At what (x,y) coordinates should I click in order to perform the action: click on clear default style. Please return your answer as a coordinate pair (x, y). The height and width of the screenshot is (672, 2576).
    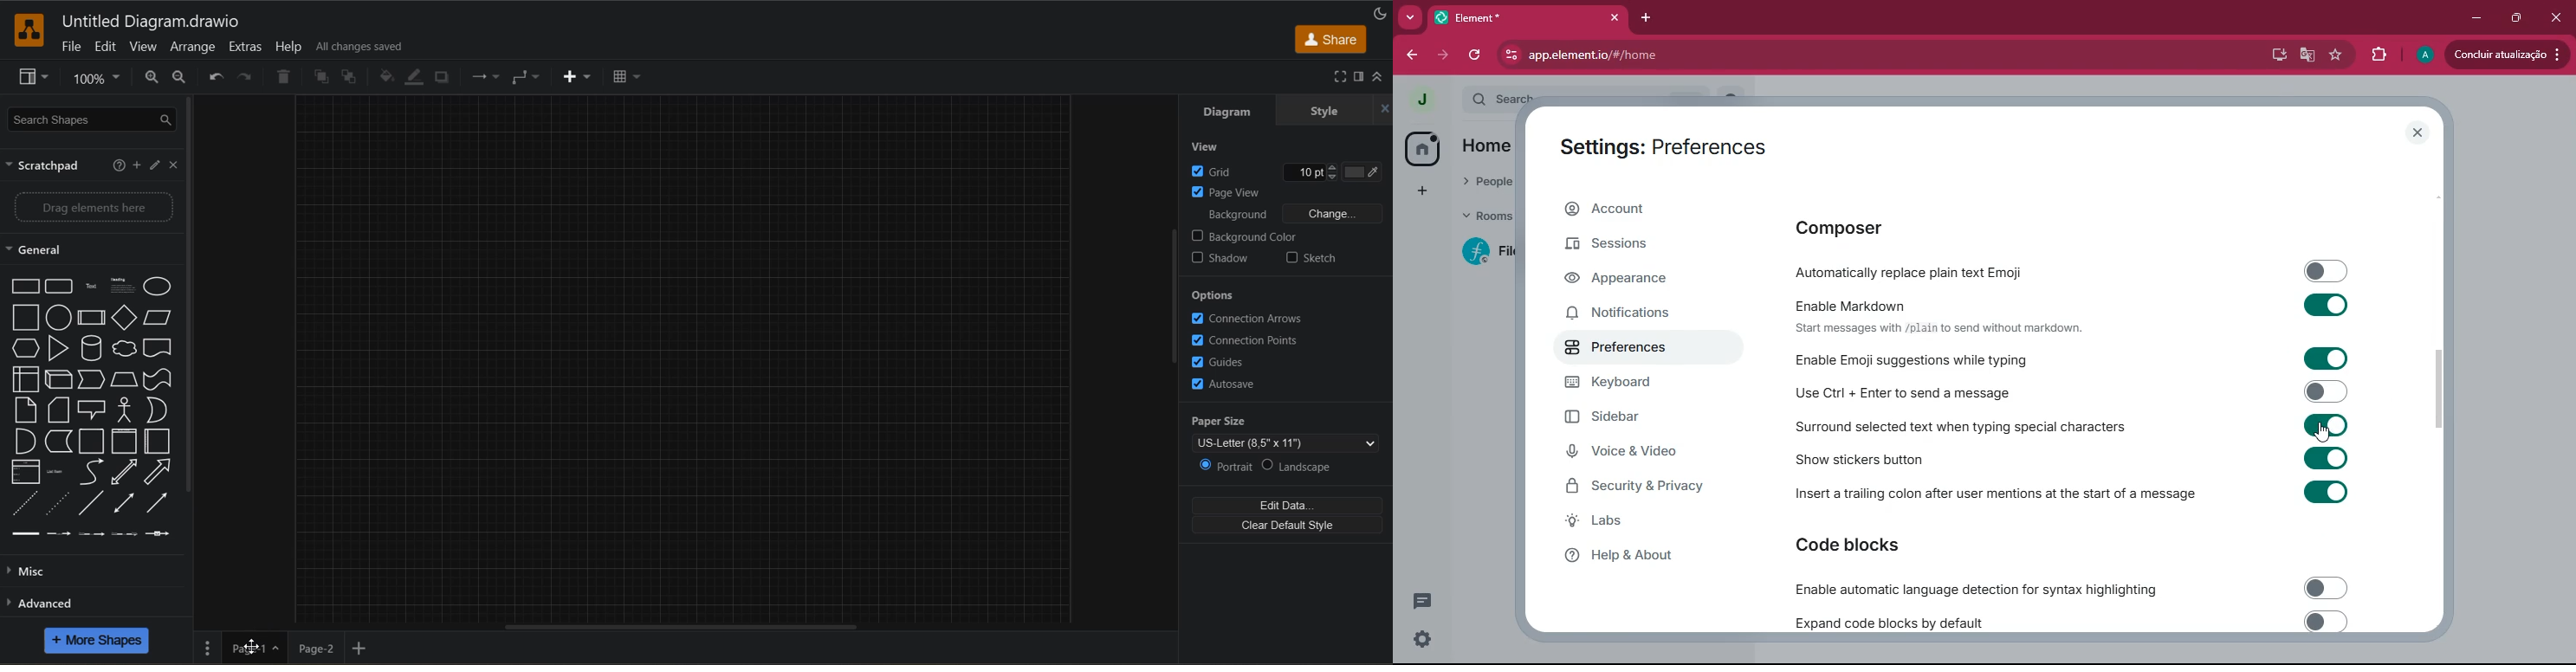
    Looking at the image, I should click on (1287, 525).